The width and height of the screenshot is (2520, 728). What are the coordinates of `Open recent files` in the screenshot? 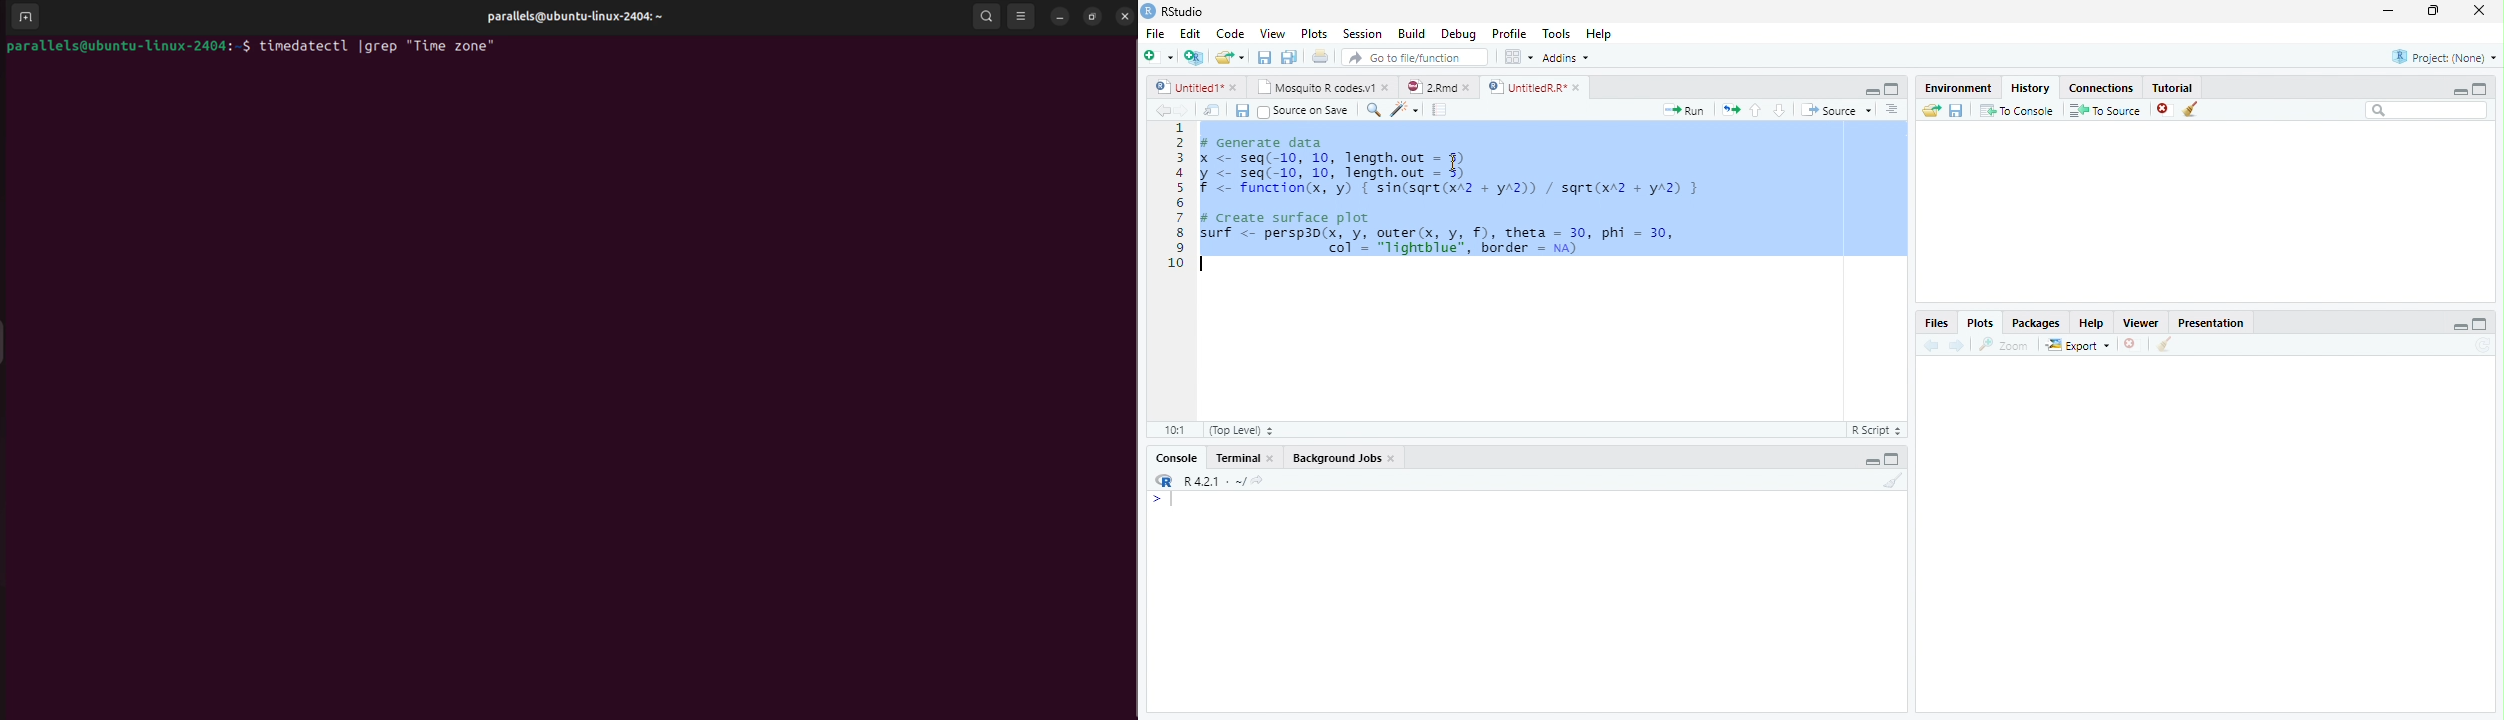 It's located at (1242, 57).